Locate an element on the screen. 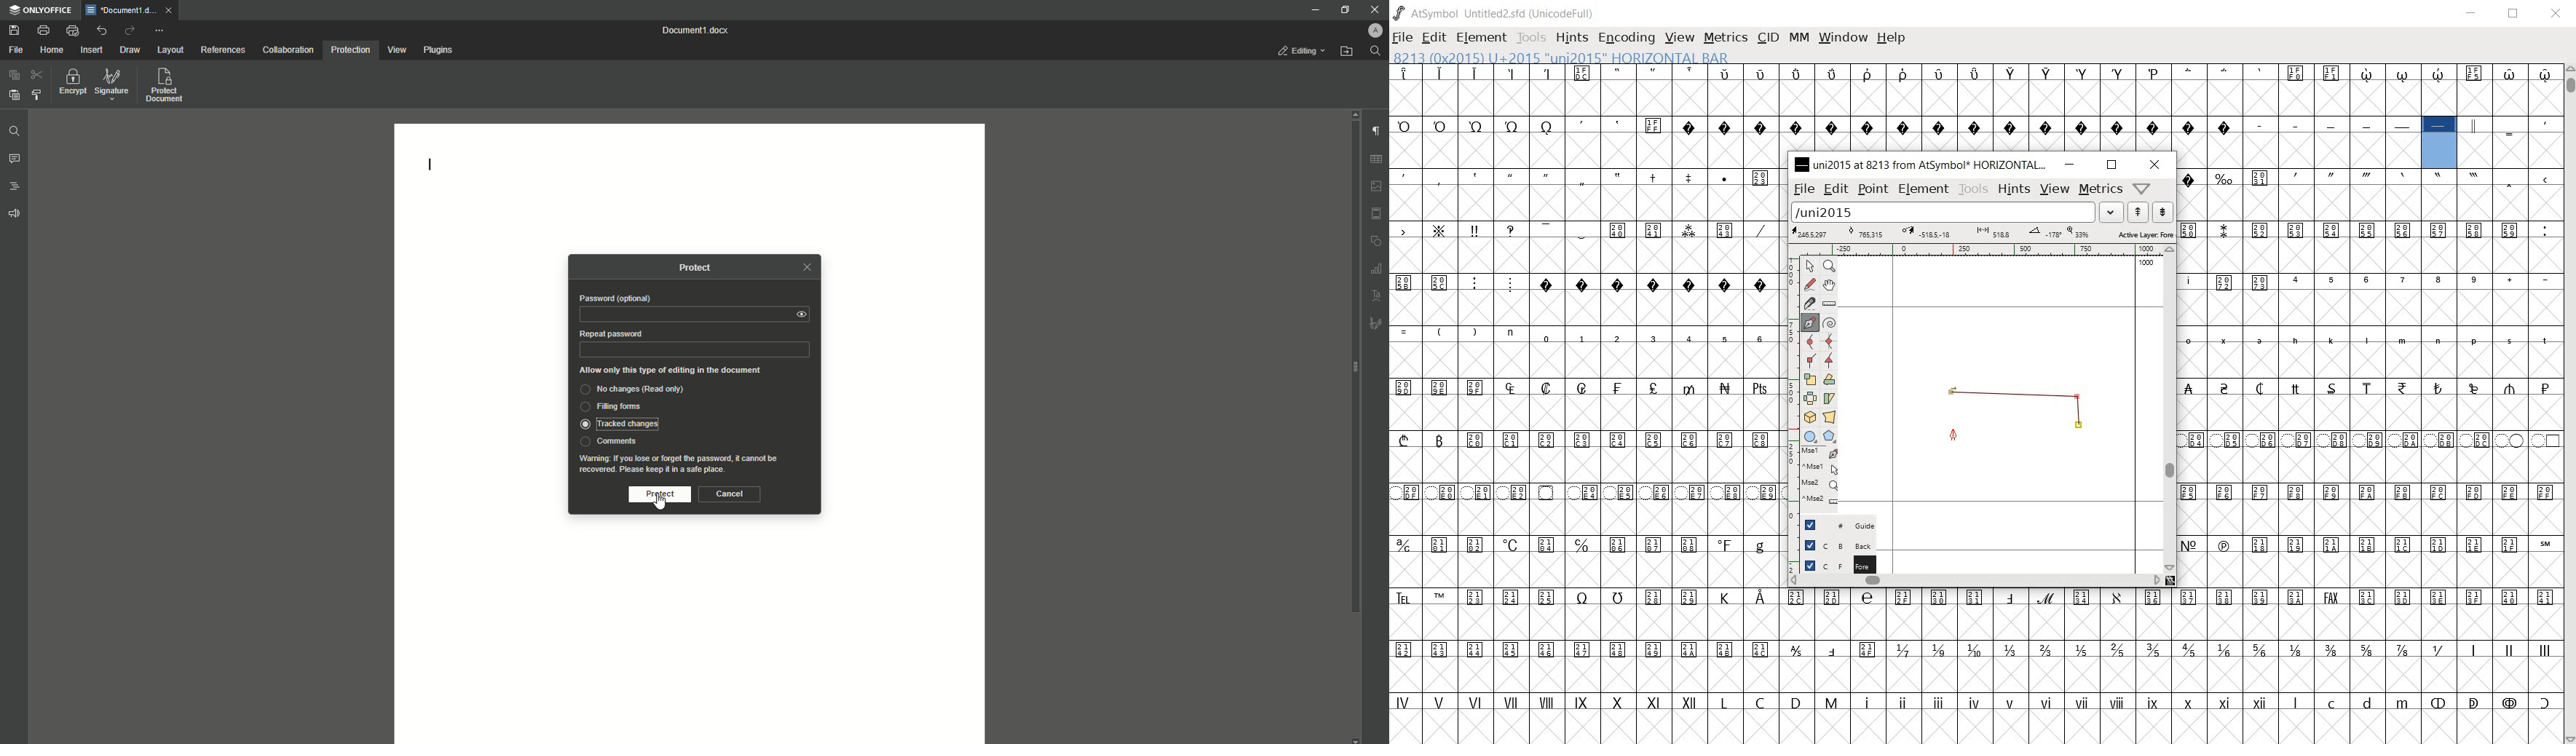  Paste is located at coordinates (12, 95).